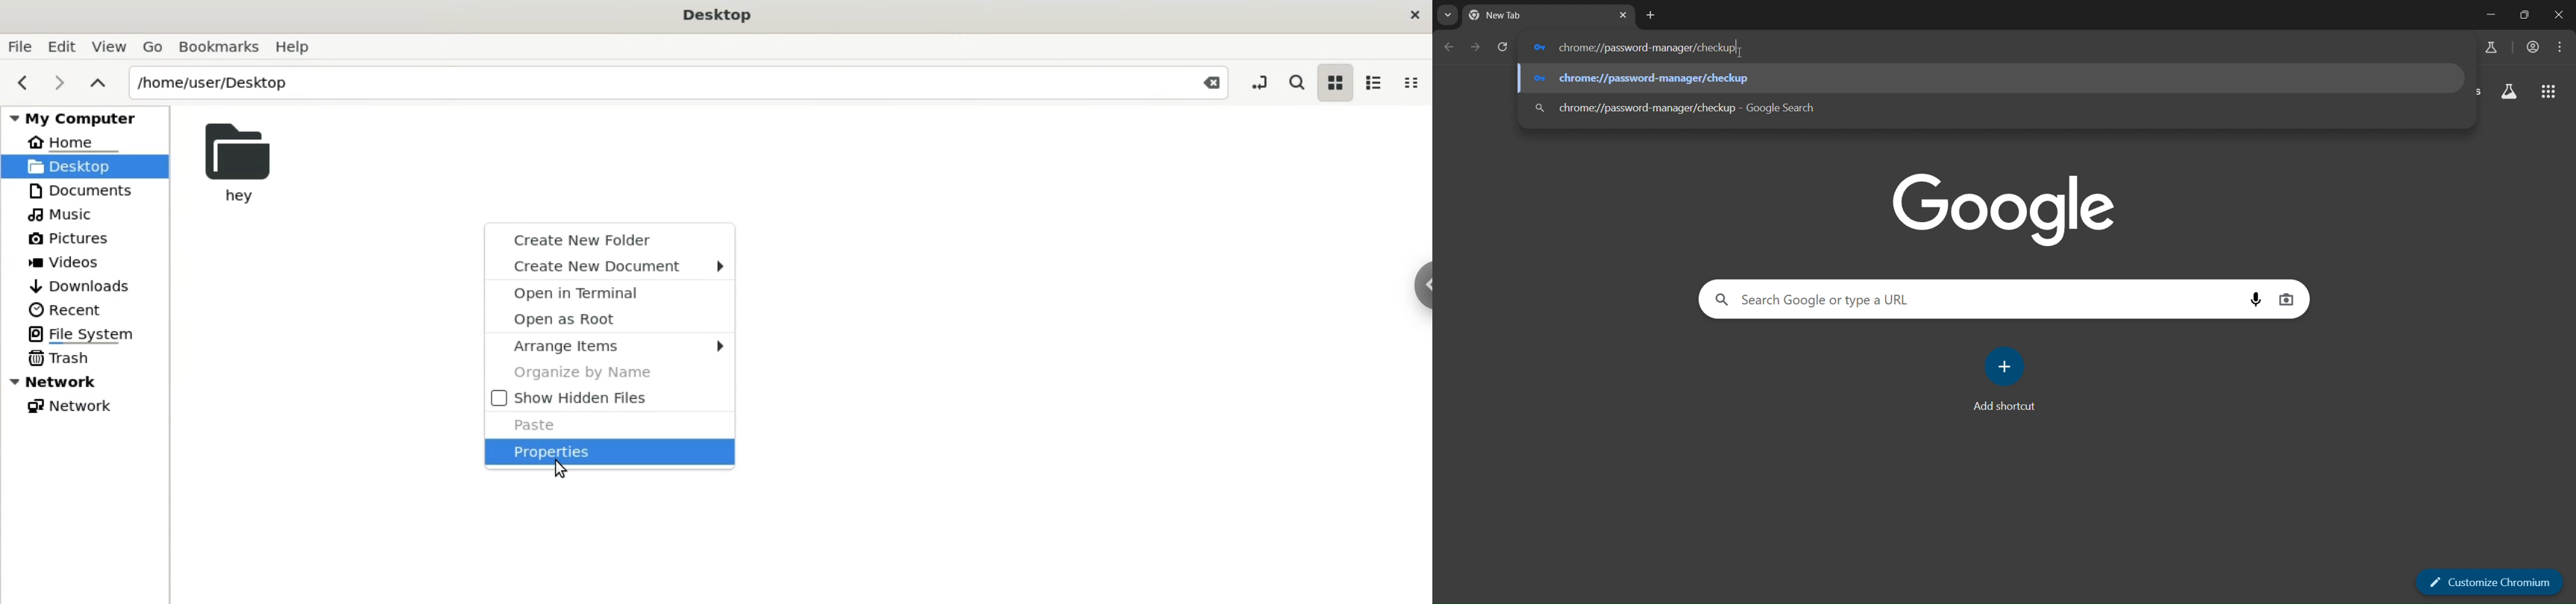 This screenshot has height=616, width=2576. Describe the element at coordinates (2510, 91) in the screenshot. I see `search labs` at that location.